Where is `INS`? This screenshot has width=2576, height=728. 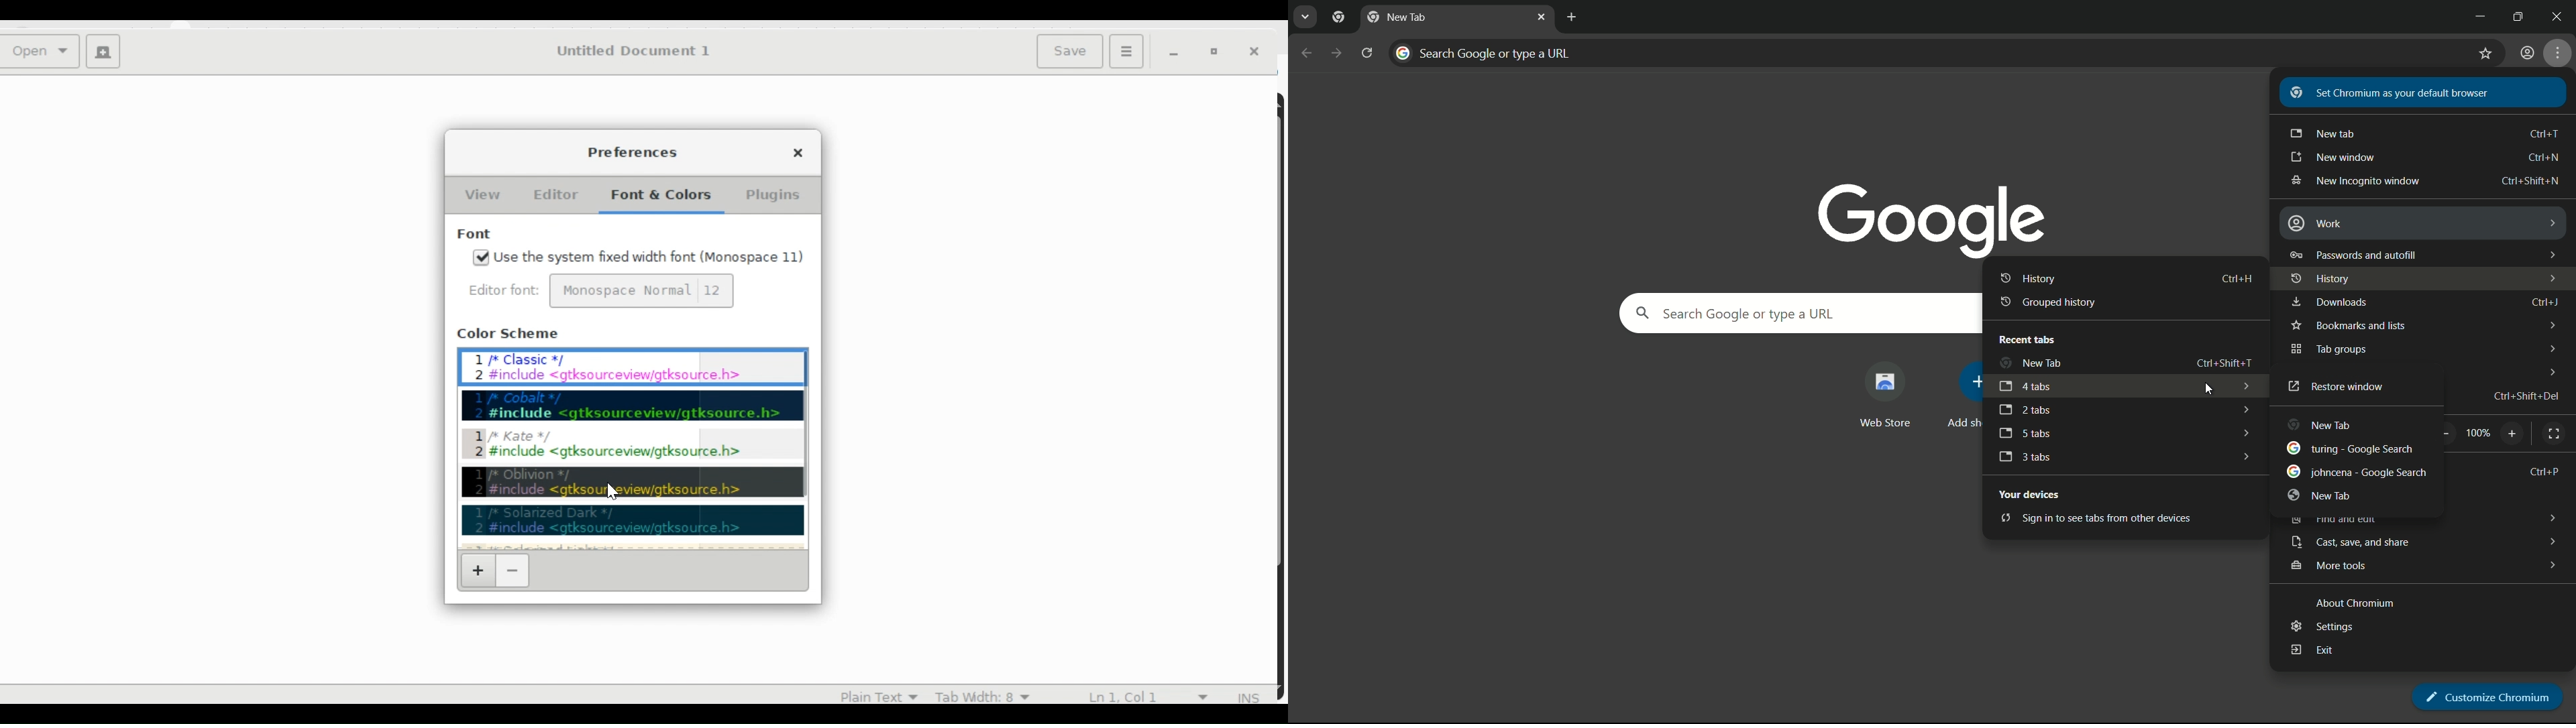 INS is located at coordinates (1250, 698).